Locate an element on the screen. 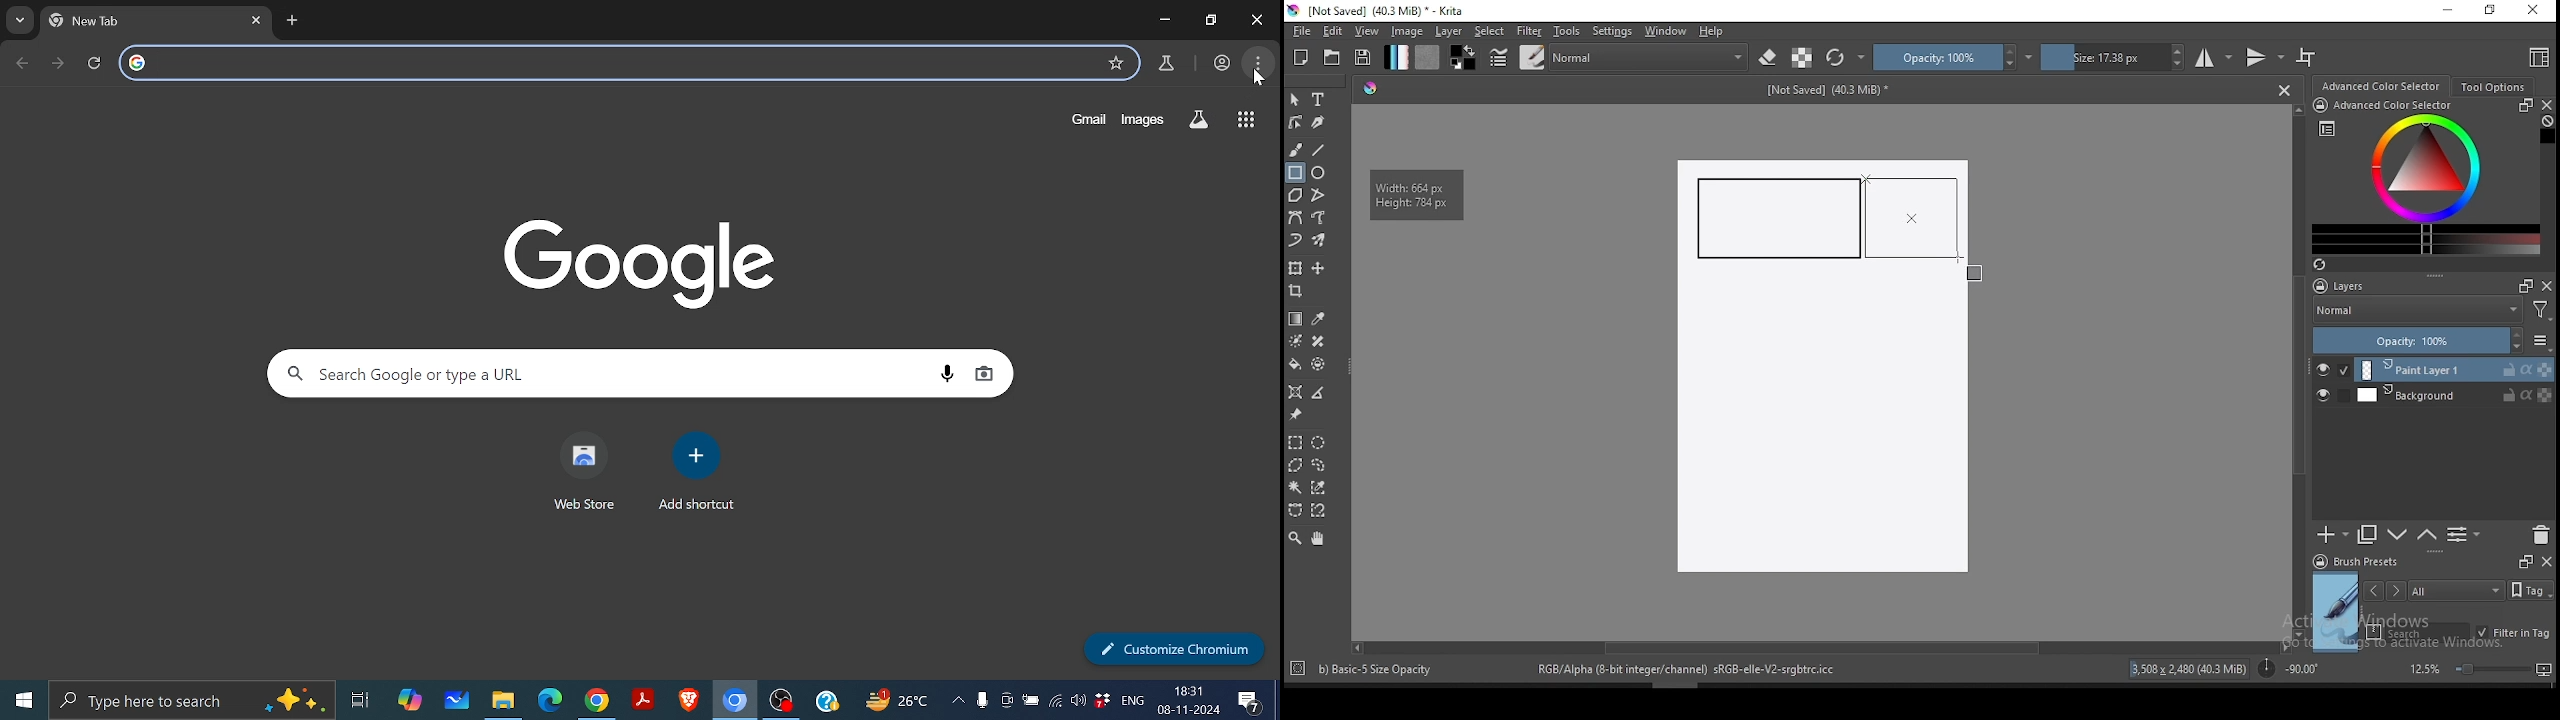 This screenshot has height=728, width=2576. Images is located at coordinates (1143, 119).